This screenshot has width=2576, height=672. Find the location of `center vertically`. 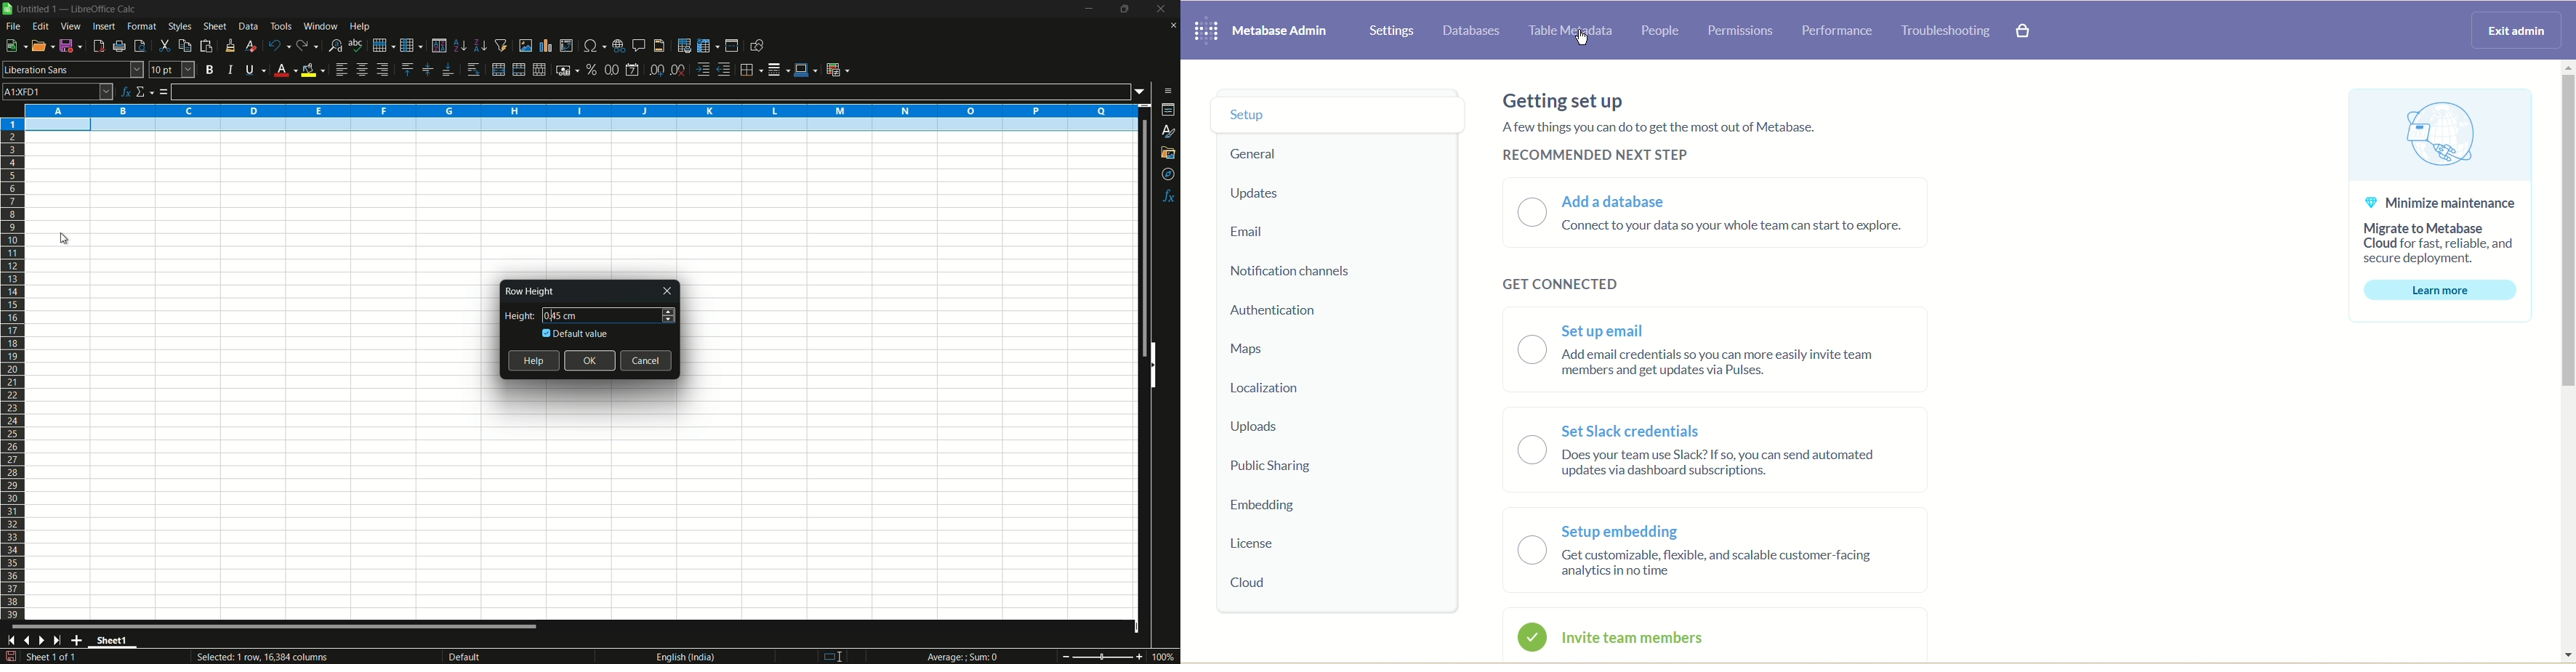

center vertically is located at coordinates (426, 70).